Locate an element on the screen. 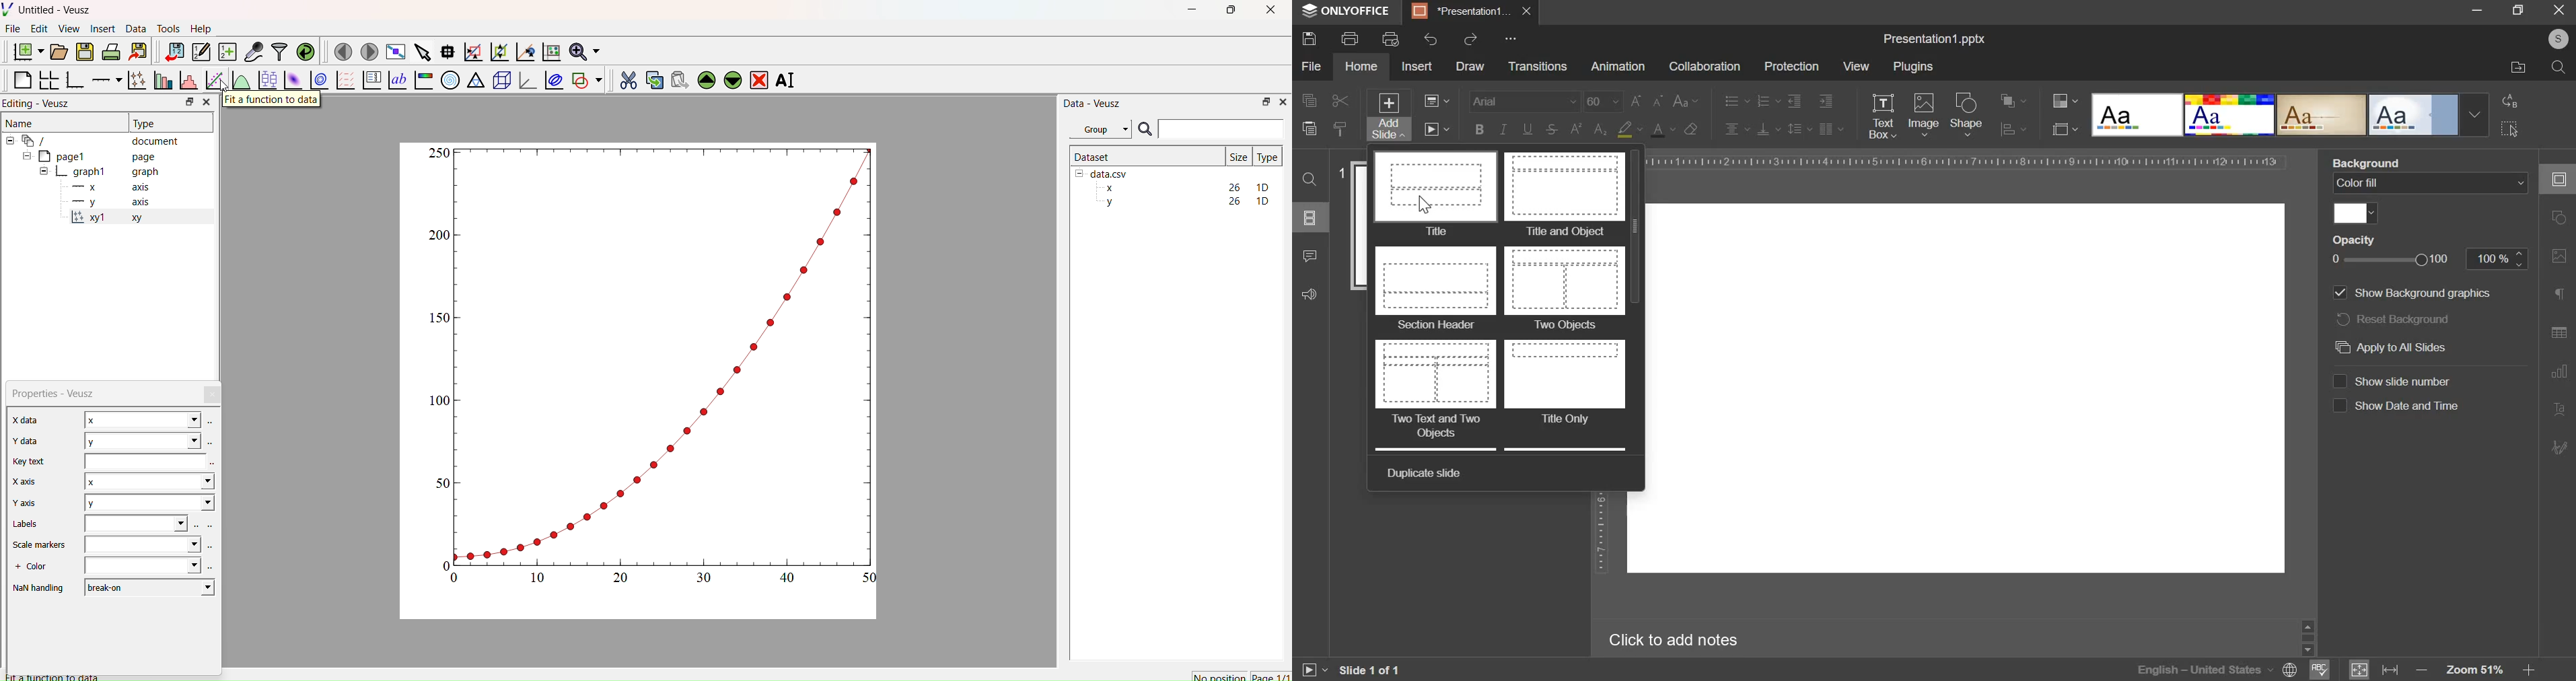  Insert is located at coordinates (105, 28).